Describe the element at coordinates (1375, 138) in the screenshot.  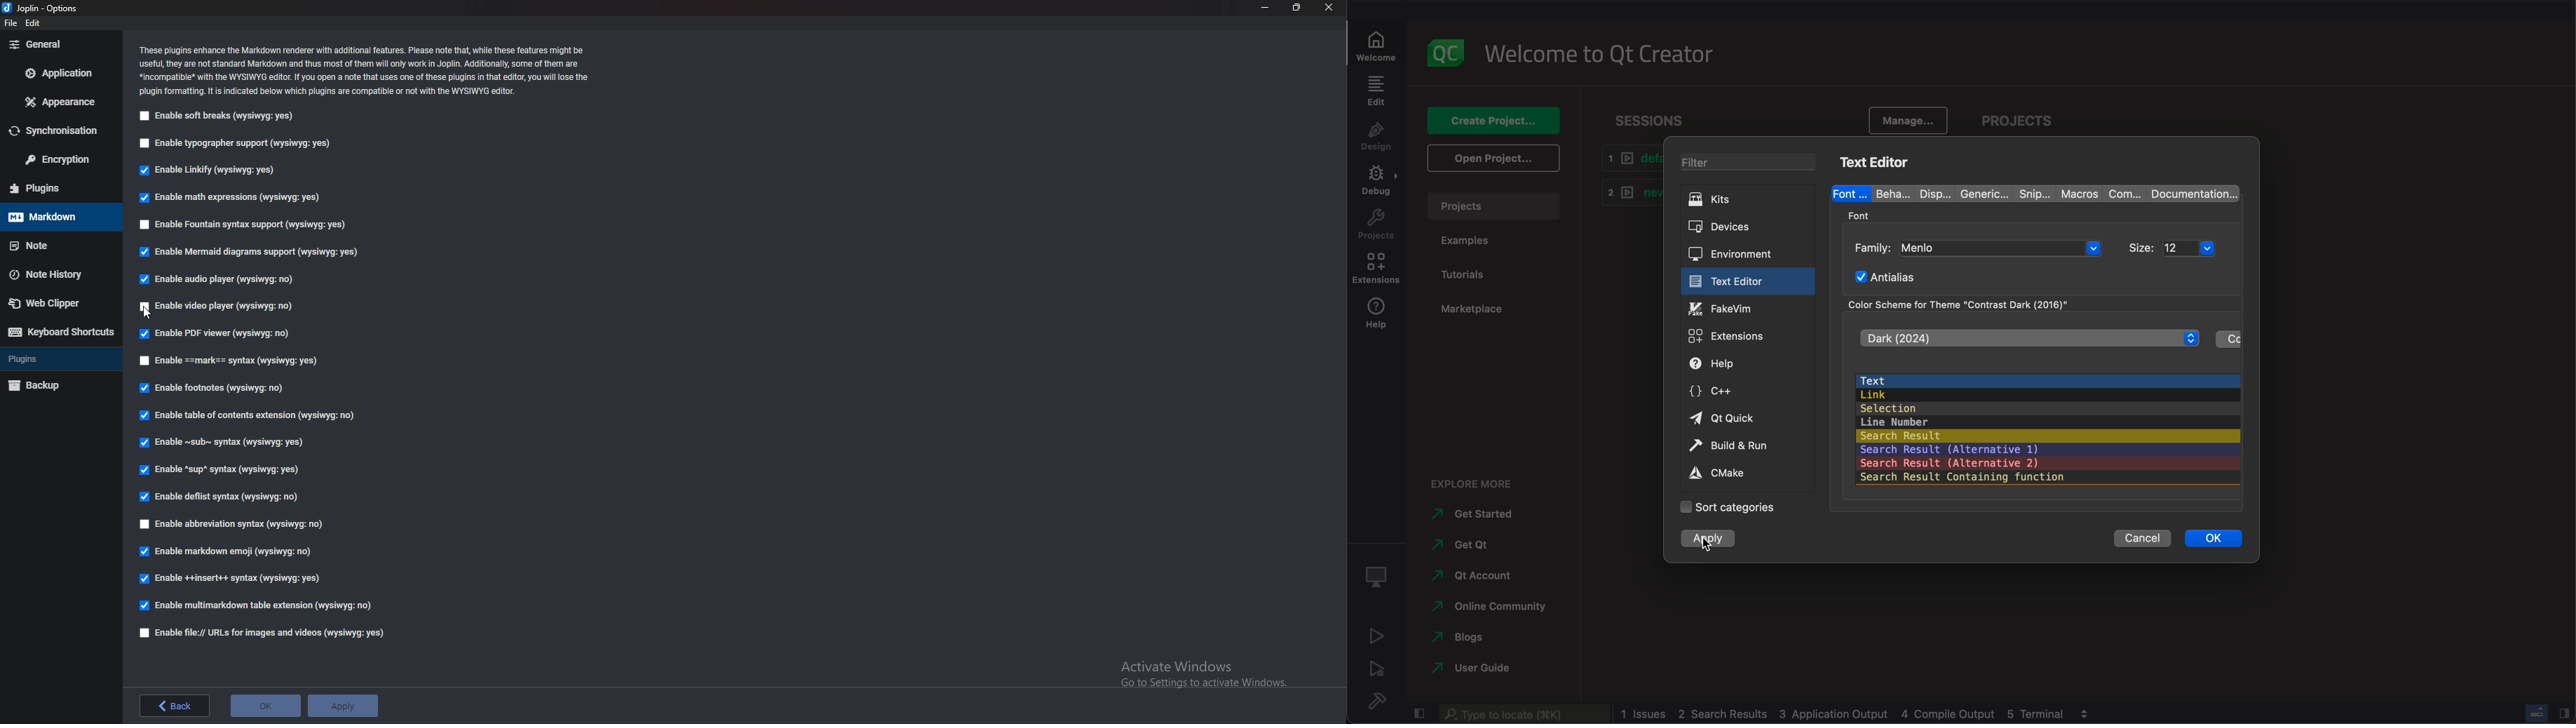
I see `design` at that location.